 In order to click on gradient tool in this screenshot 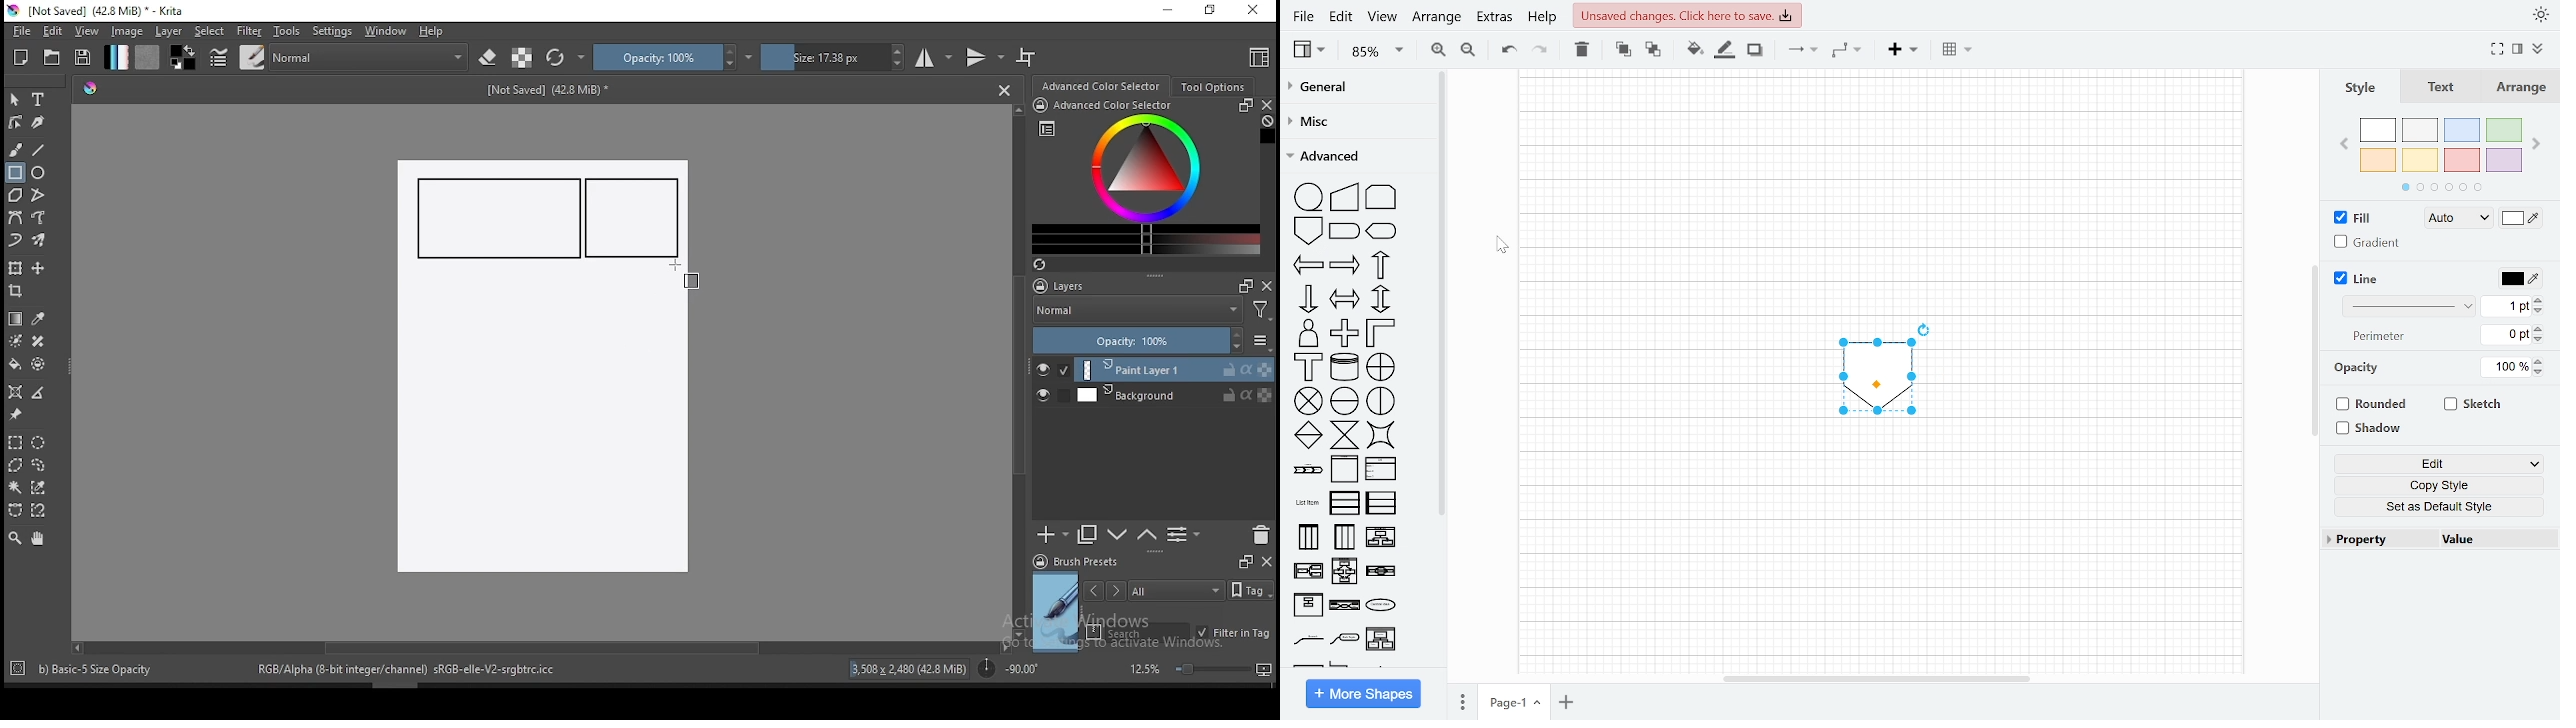, I will do `click(16, 319)`.